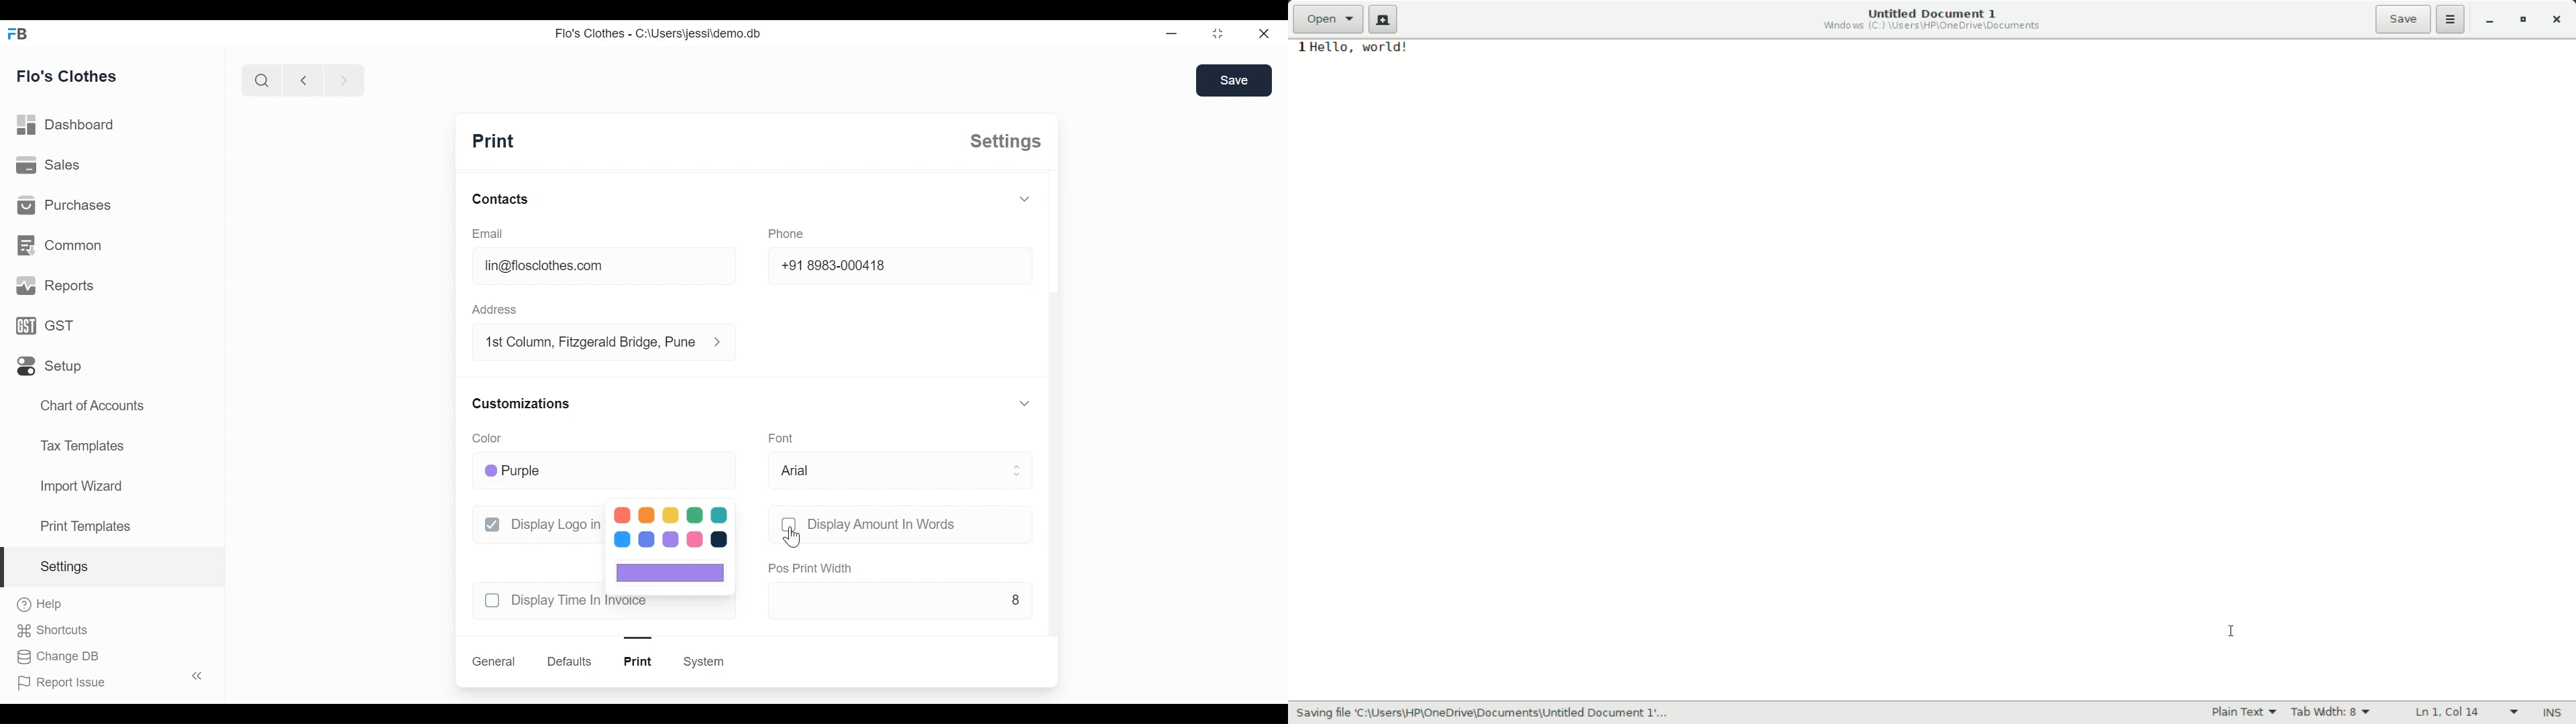  What do you see at coordinates (500, 198) in the screenshot?
I see `contacts` at bounding box center [500, 198].